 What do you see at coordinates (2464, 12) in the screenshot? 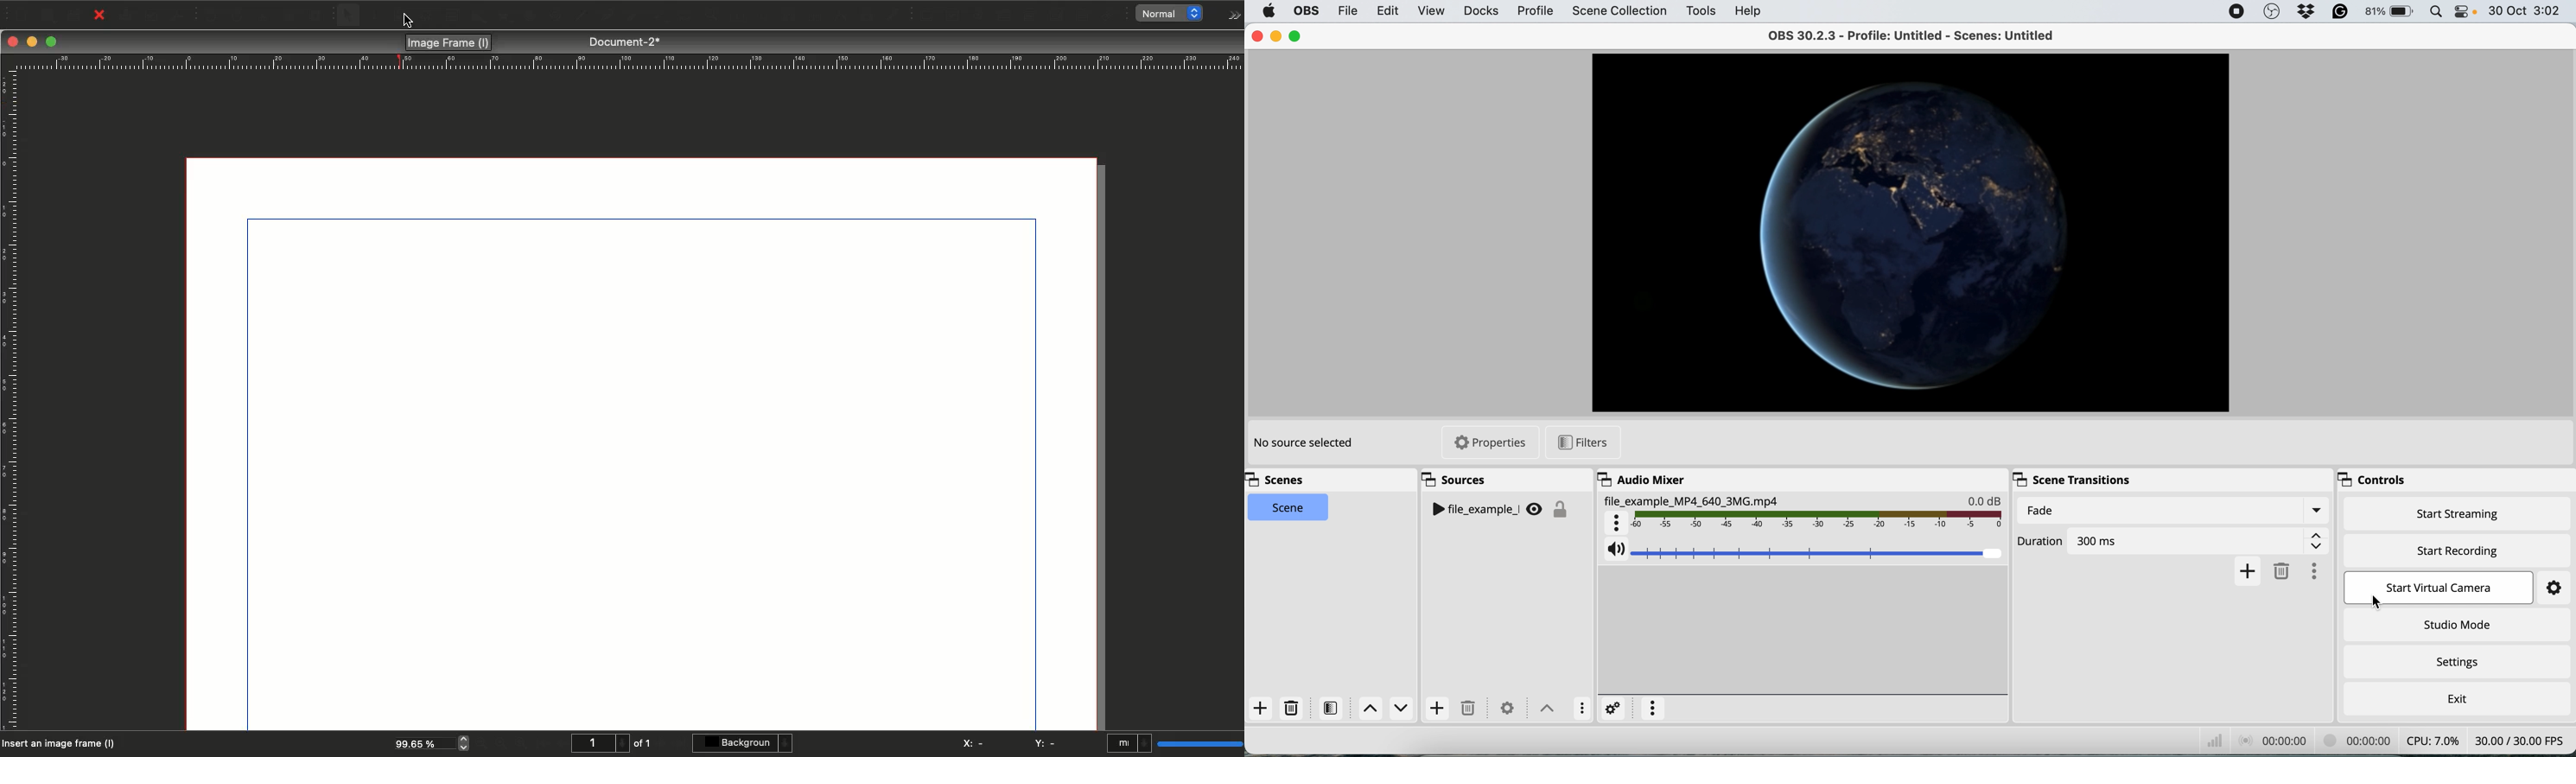
I see `control center` at bounding box center [2464, 12].